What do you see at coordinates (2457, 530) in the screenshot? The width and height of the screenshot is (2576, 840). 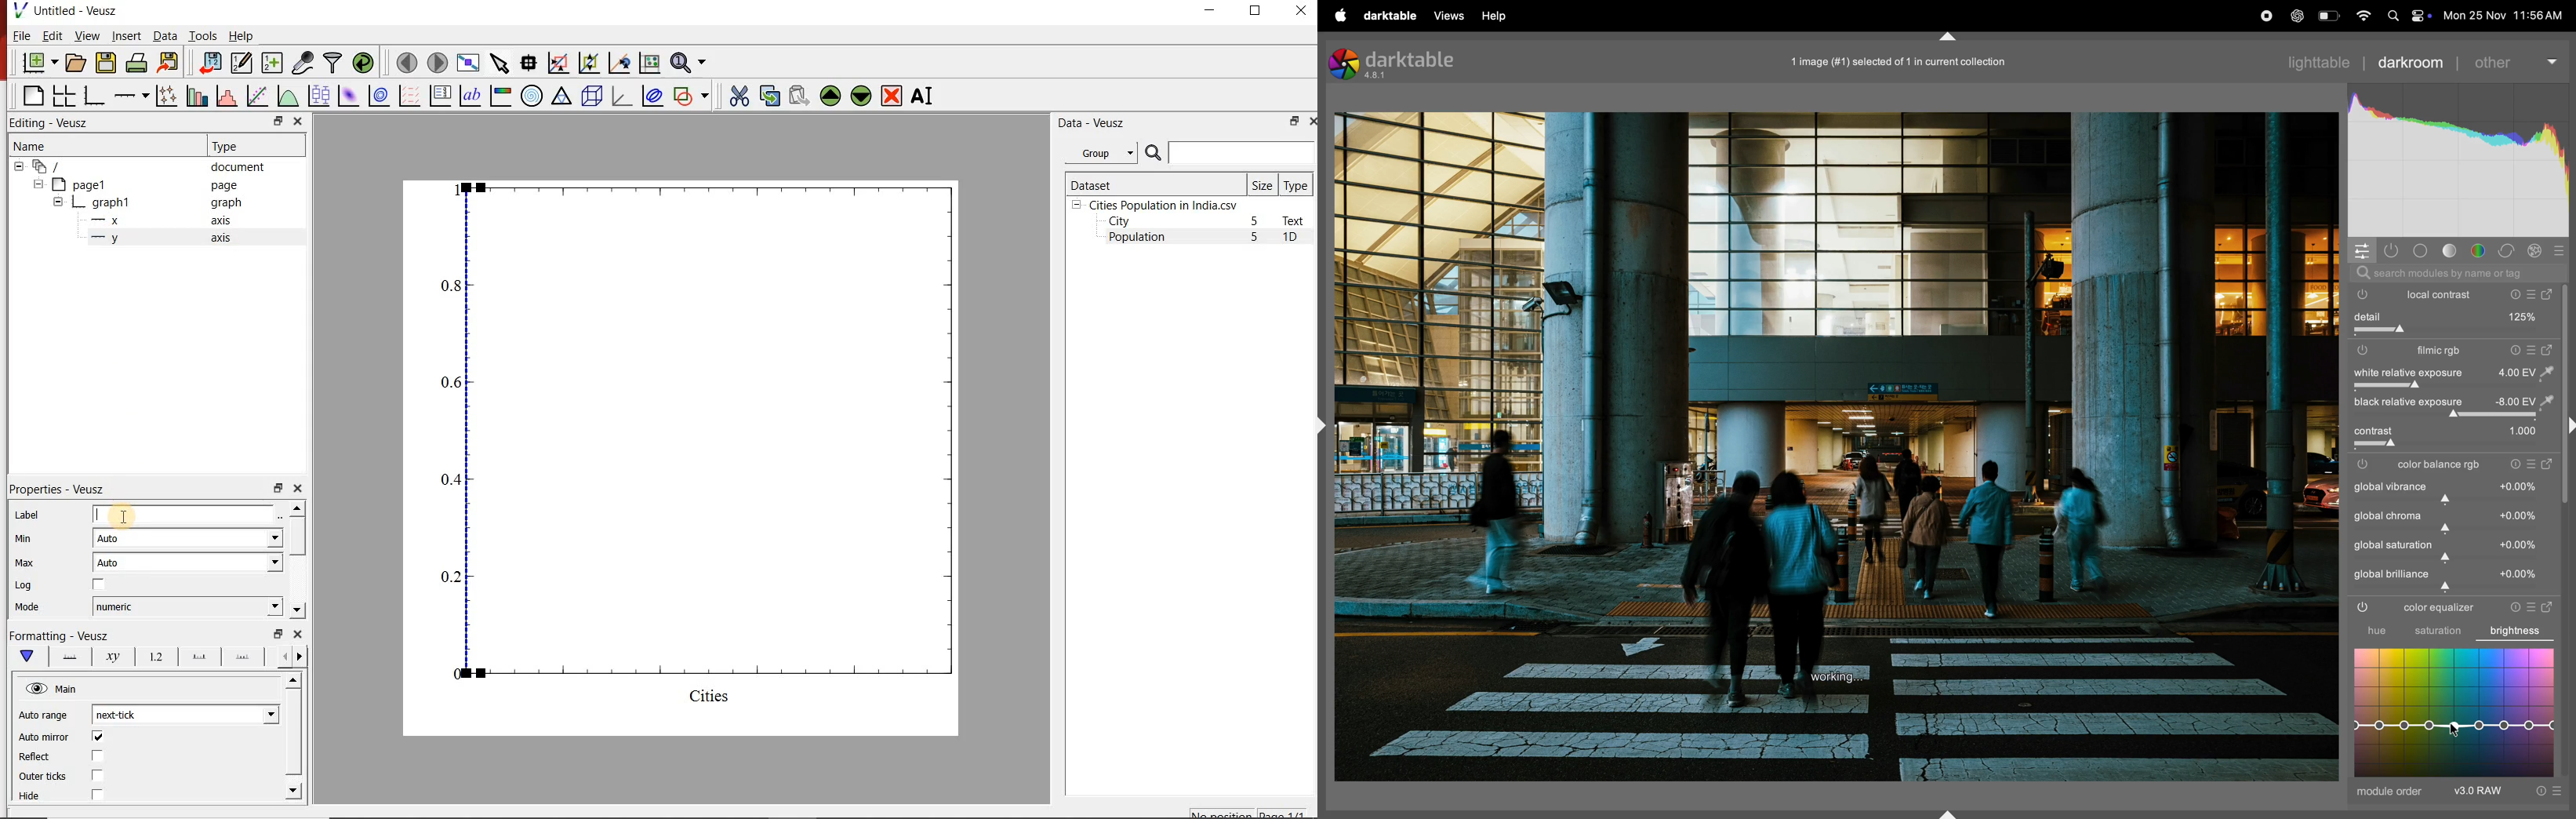 I see `slider` at bounding box center [2457, 530].